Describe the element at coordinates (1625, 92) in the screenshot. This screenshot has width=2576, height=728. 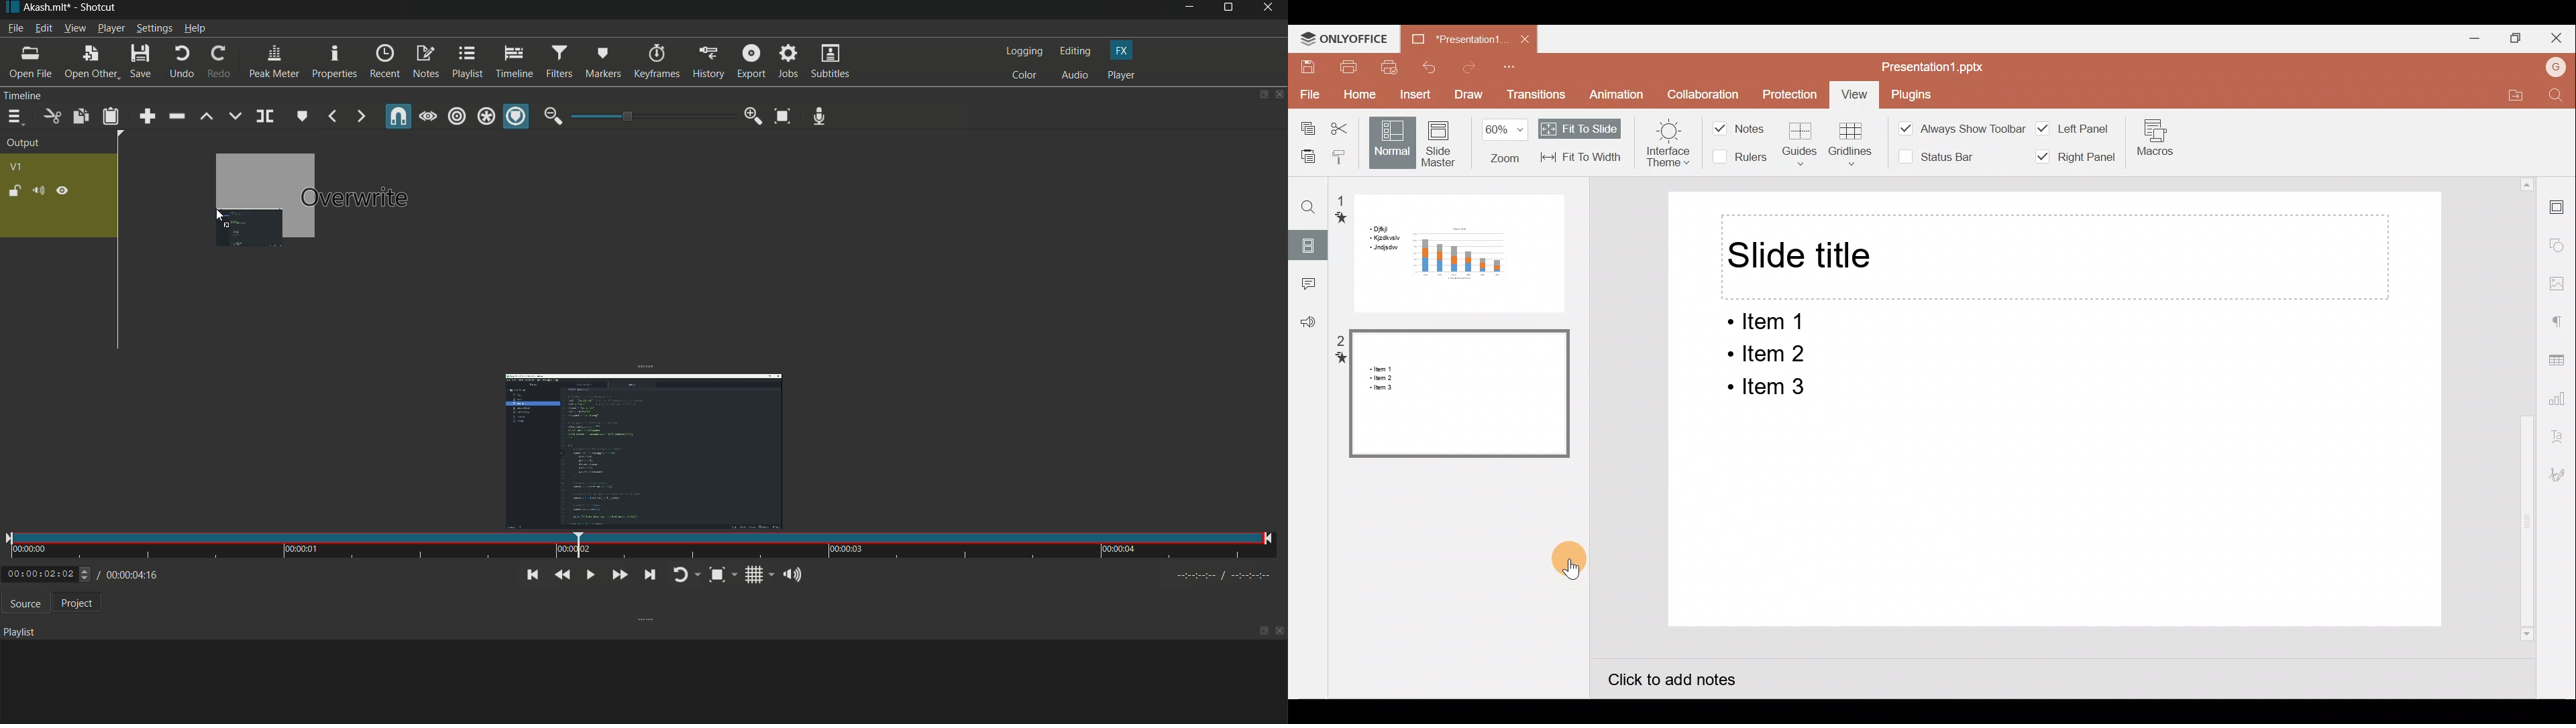
I see `Animation` at that location.